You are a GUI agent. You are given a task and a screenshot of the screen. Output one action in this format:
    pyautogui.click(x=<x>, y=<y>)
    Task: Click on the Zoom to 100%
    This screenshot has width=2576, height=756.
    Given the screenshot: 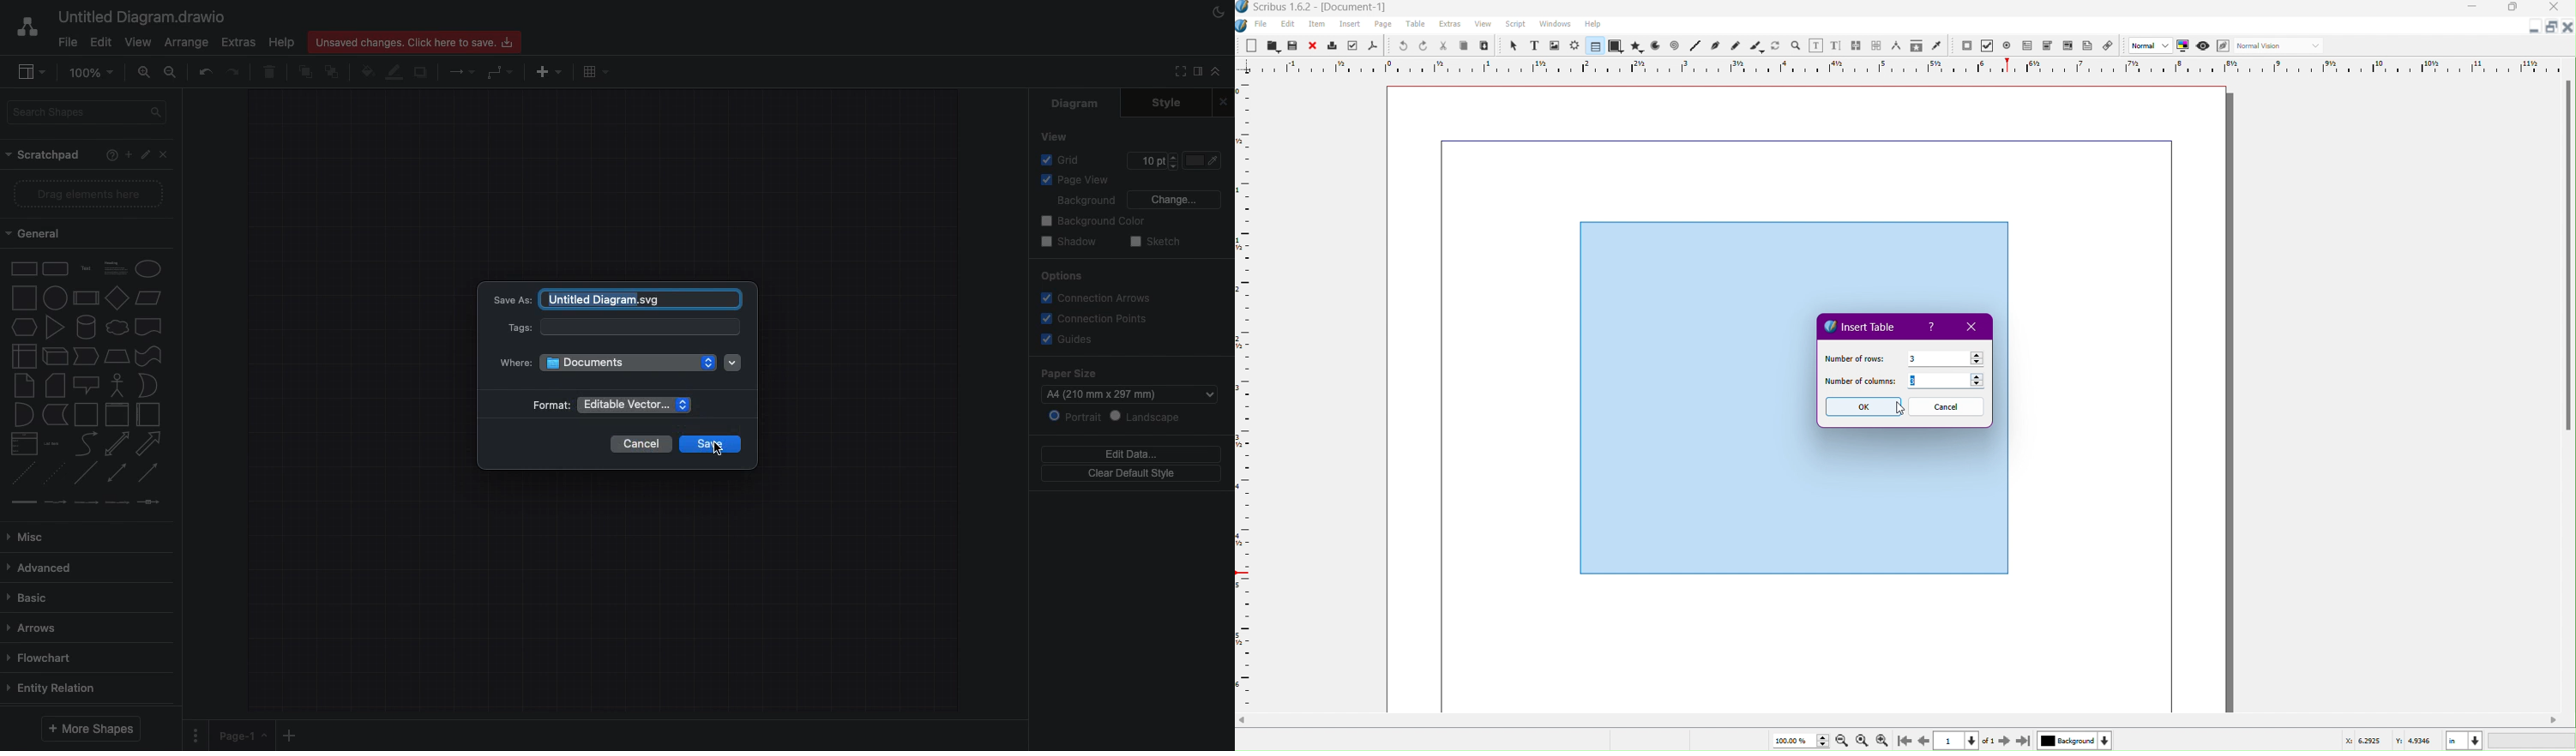 What is the action you would take?
    pyautogui.click(x=1862, y=738)
    